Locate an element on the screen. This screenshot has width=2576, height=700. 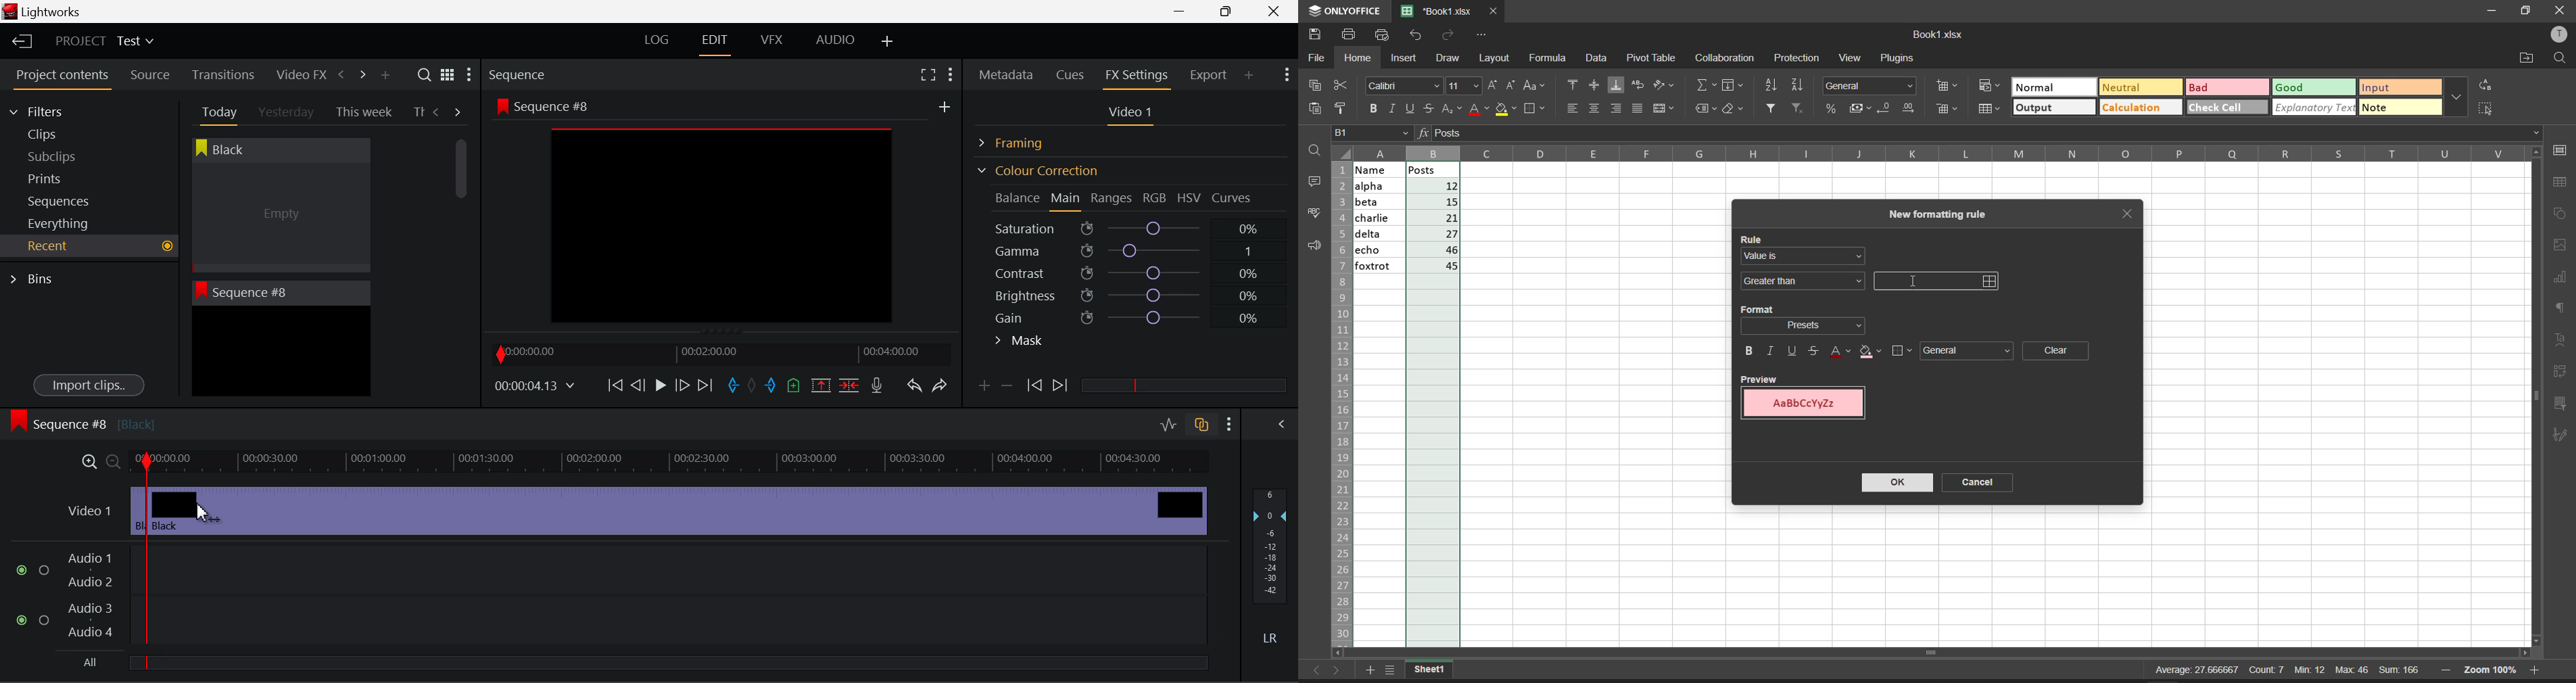
clear filters is located at coordinates (1797, 111).